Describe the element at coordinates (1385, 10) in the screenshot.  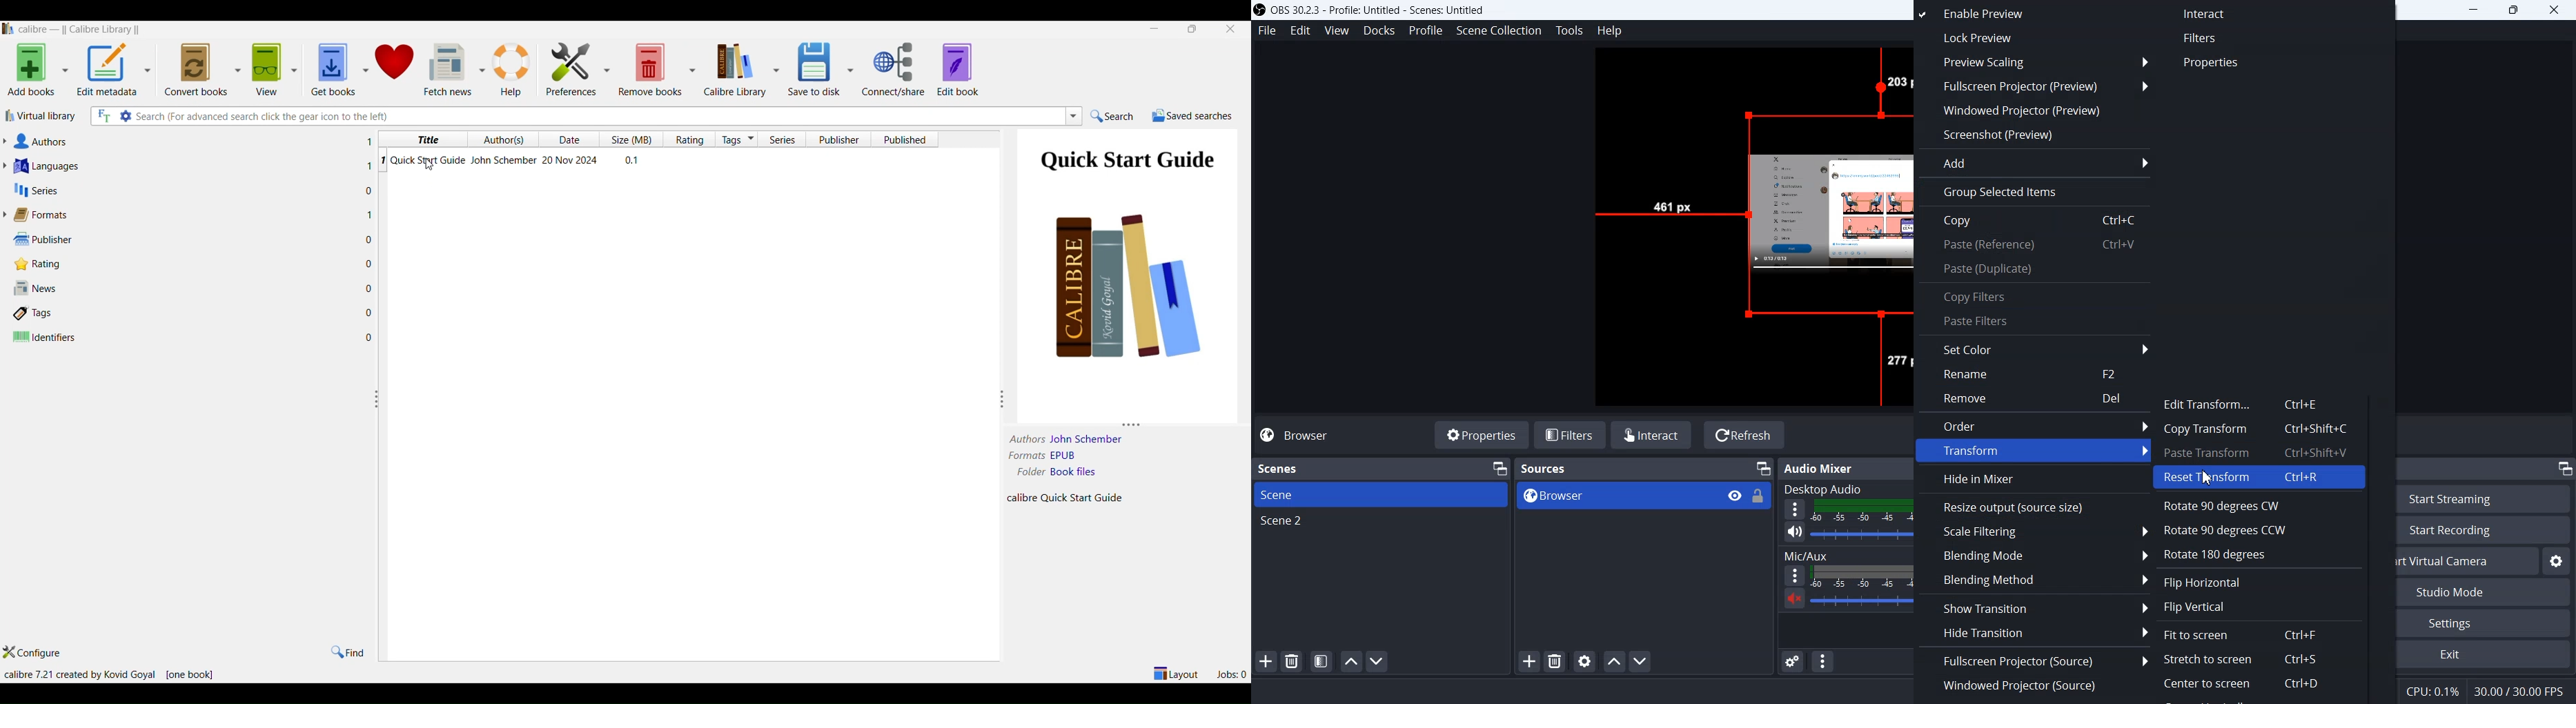
I see `& OBS 30.2.3 - Profile: Untitled - Scenes: Untitled` at that location.